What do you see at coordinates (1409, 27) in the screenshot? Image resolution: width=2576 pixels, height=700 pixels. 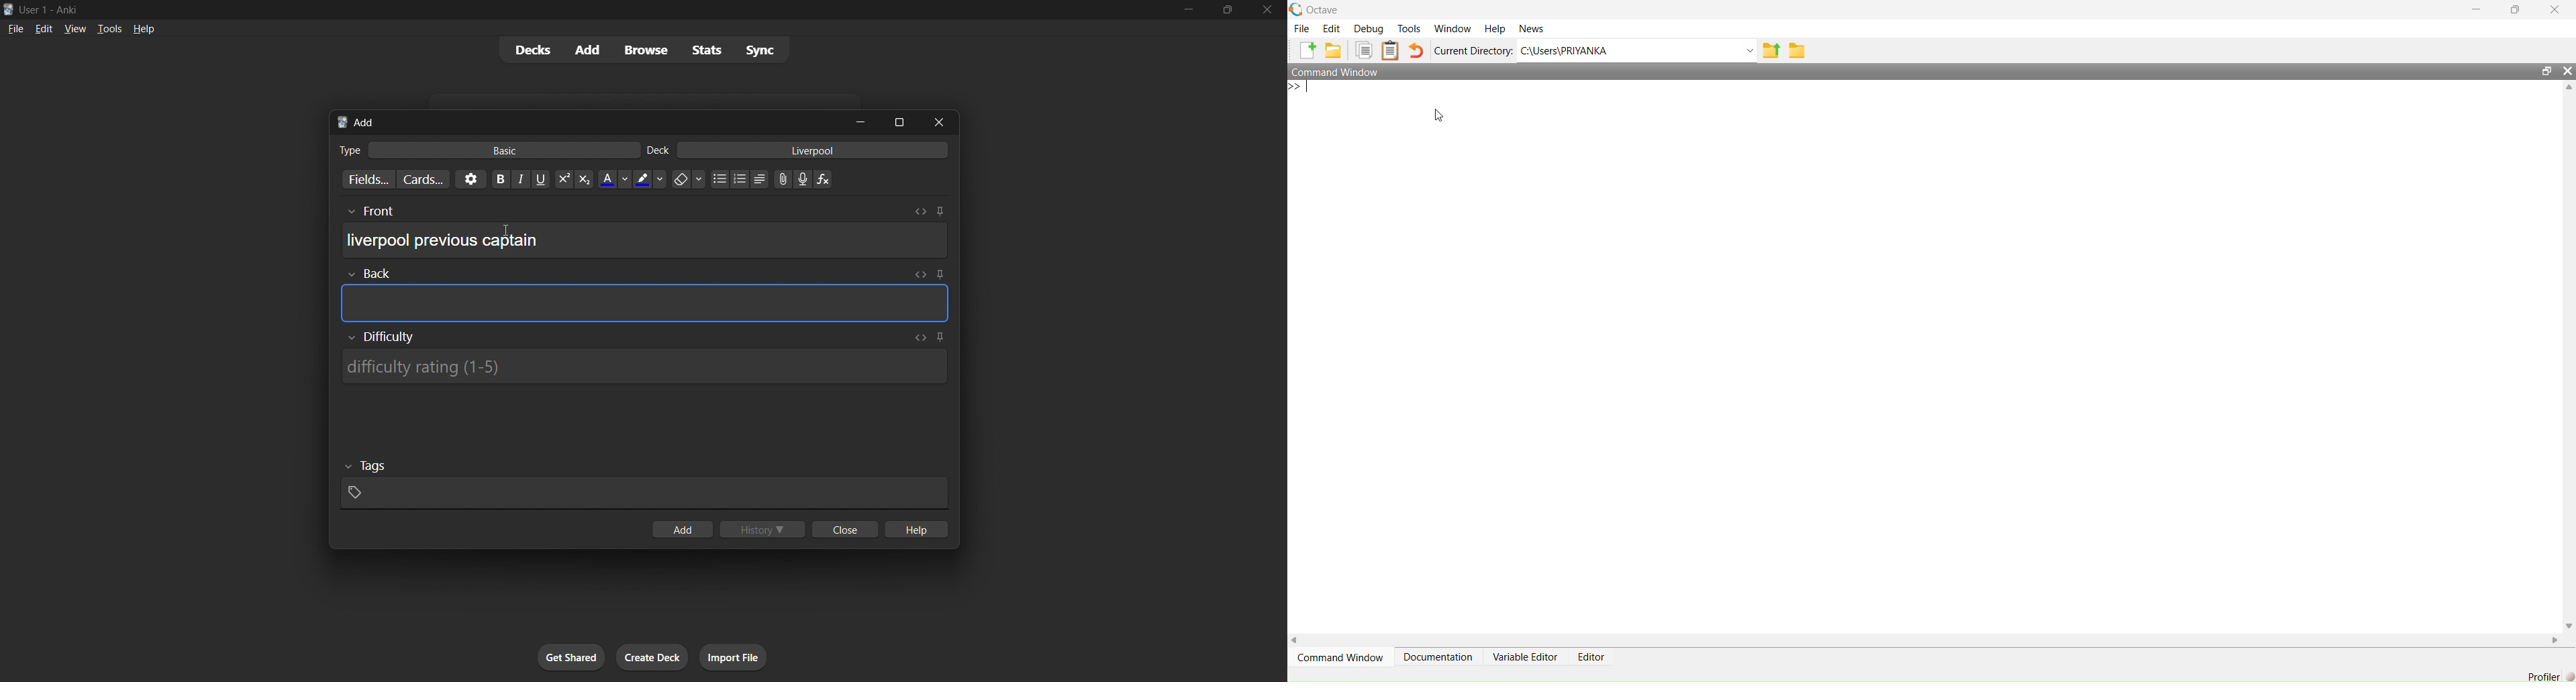 I see `Tools` at bounding box center [1409, 27].